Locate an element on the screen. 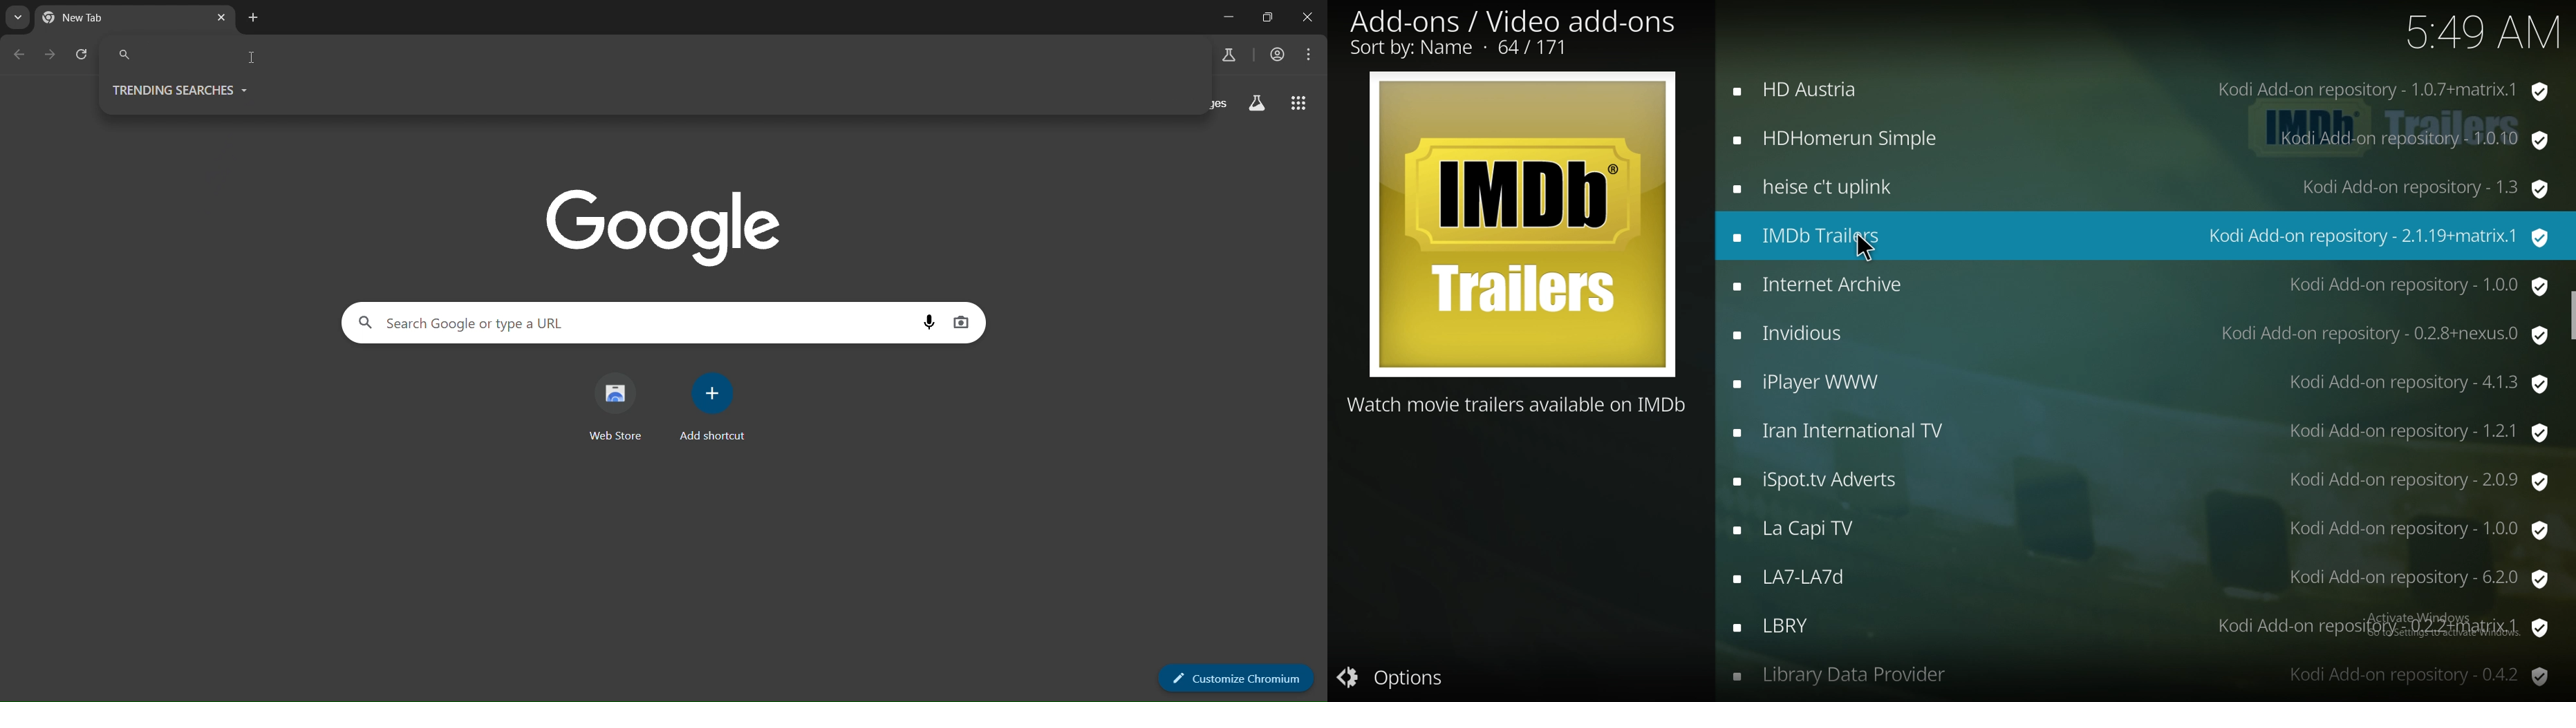  add on is located at coordinates (2141, 678).